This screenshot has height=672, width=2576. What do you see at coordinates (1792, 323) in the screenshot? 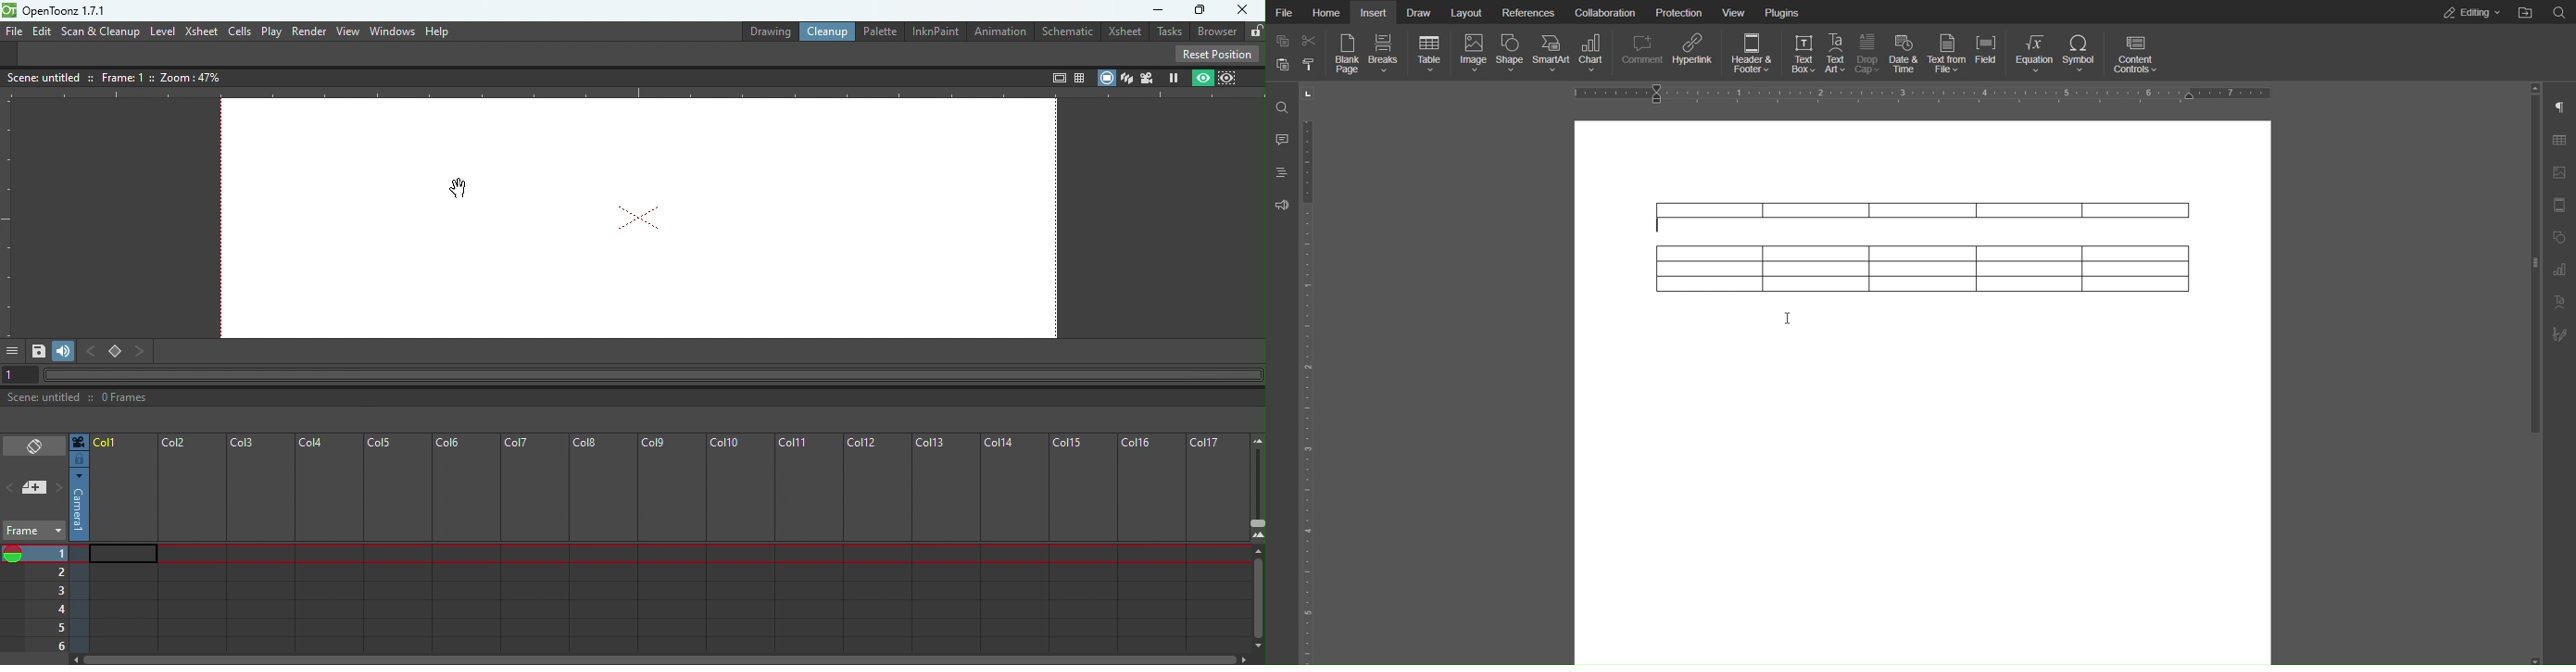
I see `Cursor` at bounding box center [1792, 323].